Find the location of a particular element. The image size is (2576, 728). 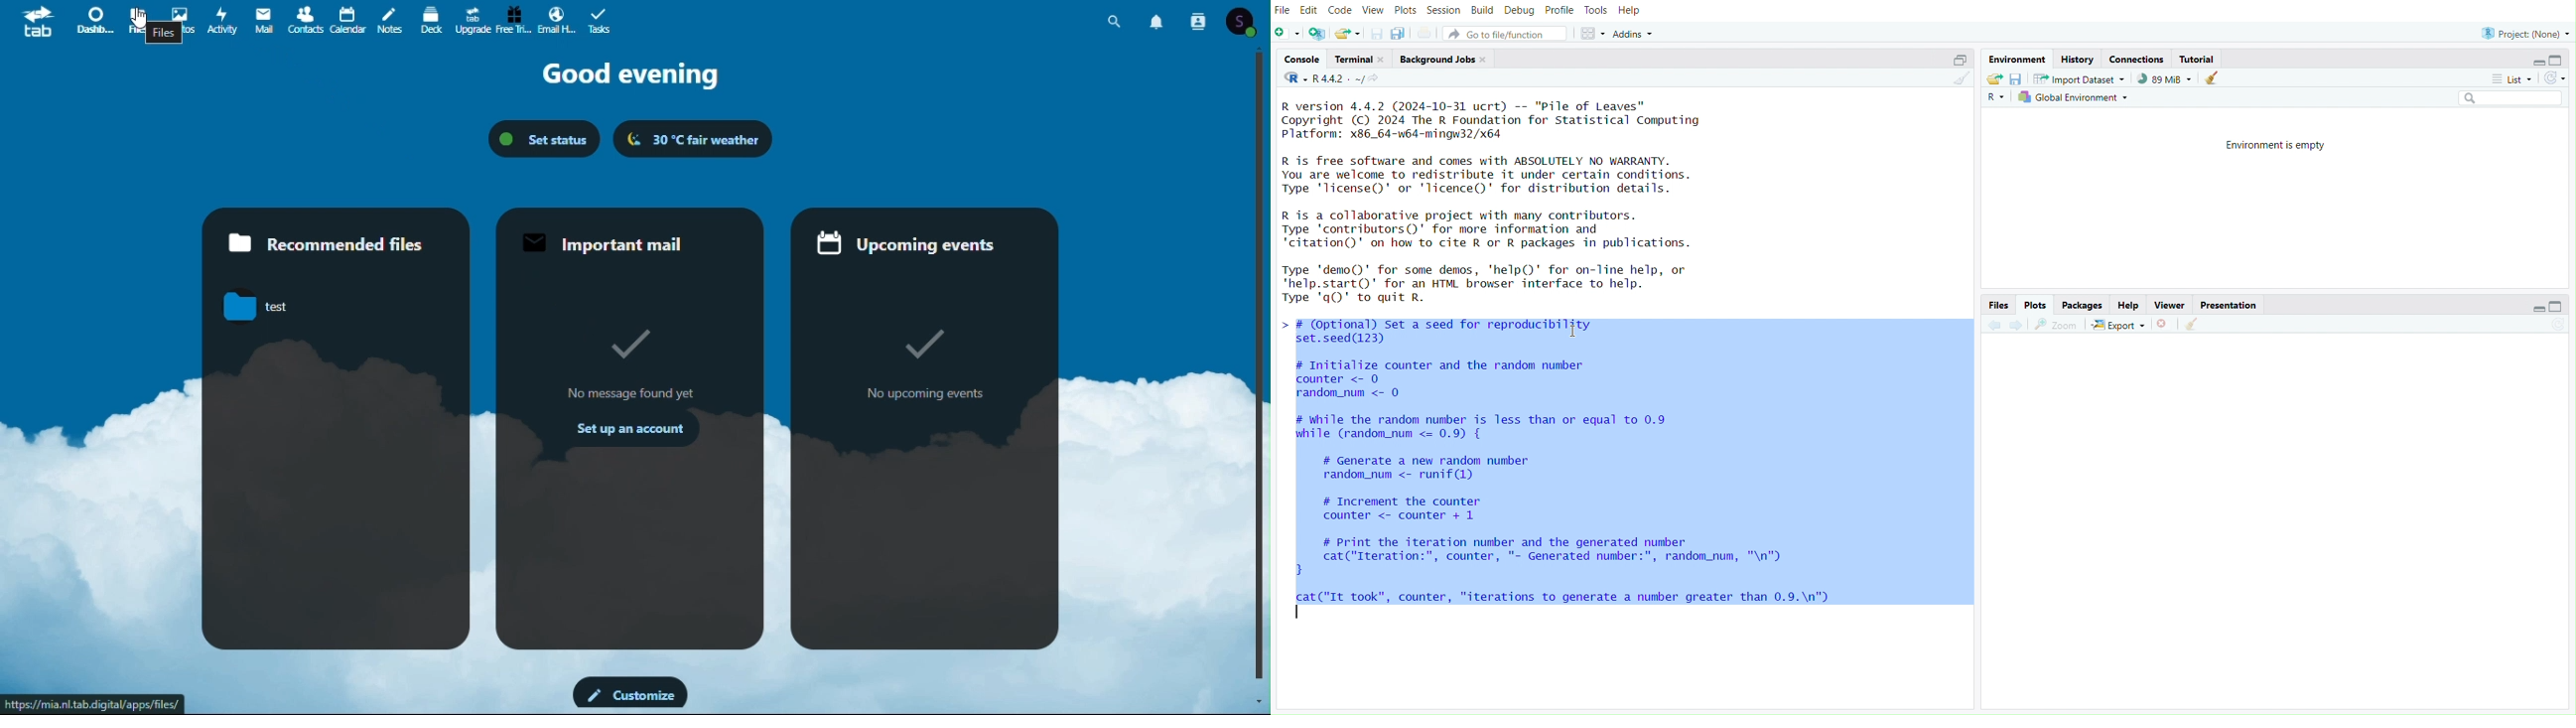

Open an existing file (Ctrl + O) is located at coordinates (1348, 33).